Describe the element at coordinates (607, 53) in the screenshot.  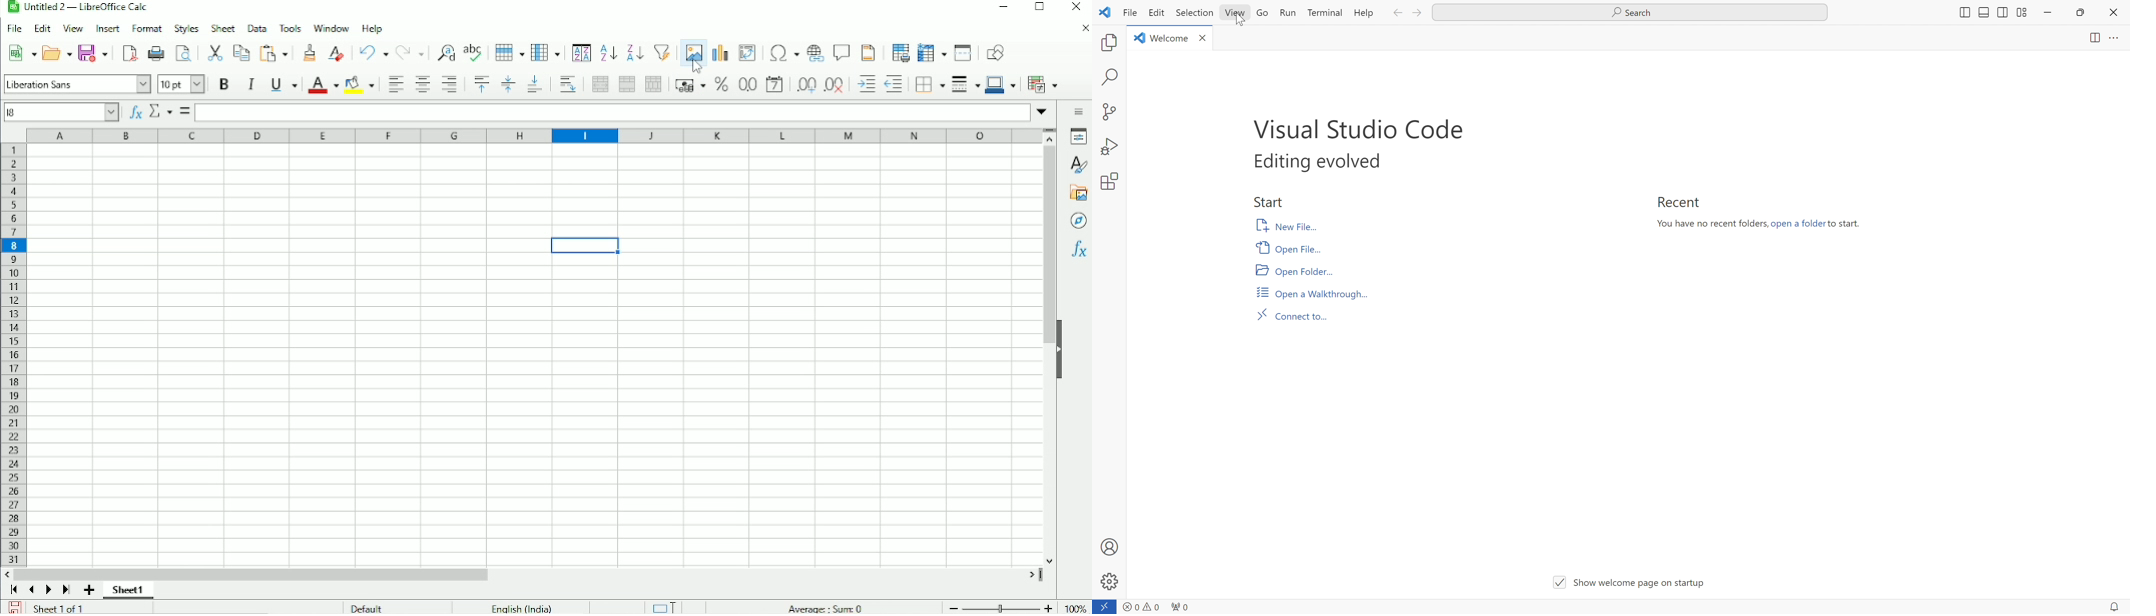
I see `Sort ascending` at that location.